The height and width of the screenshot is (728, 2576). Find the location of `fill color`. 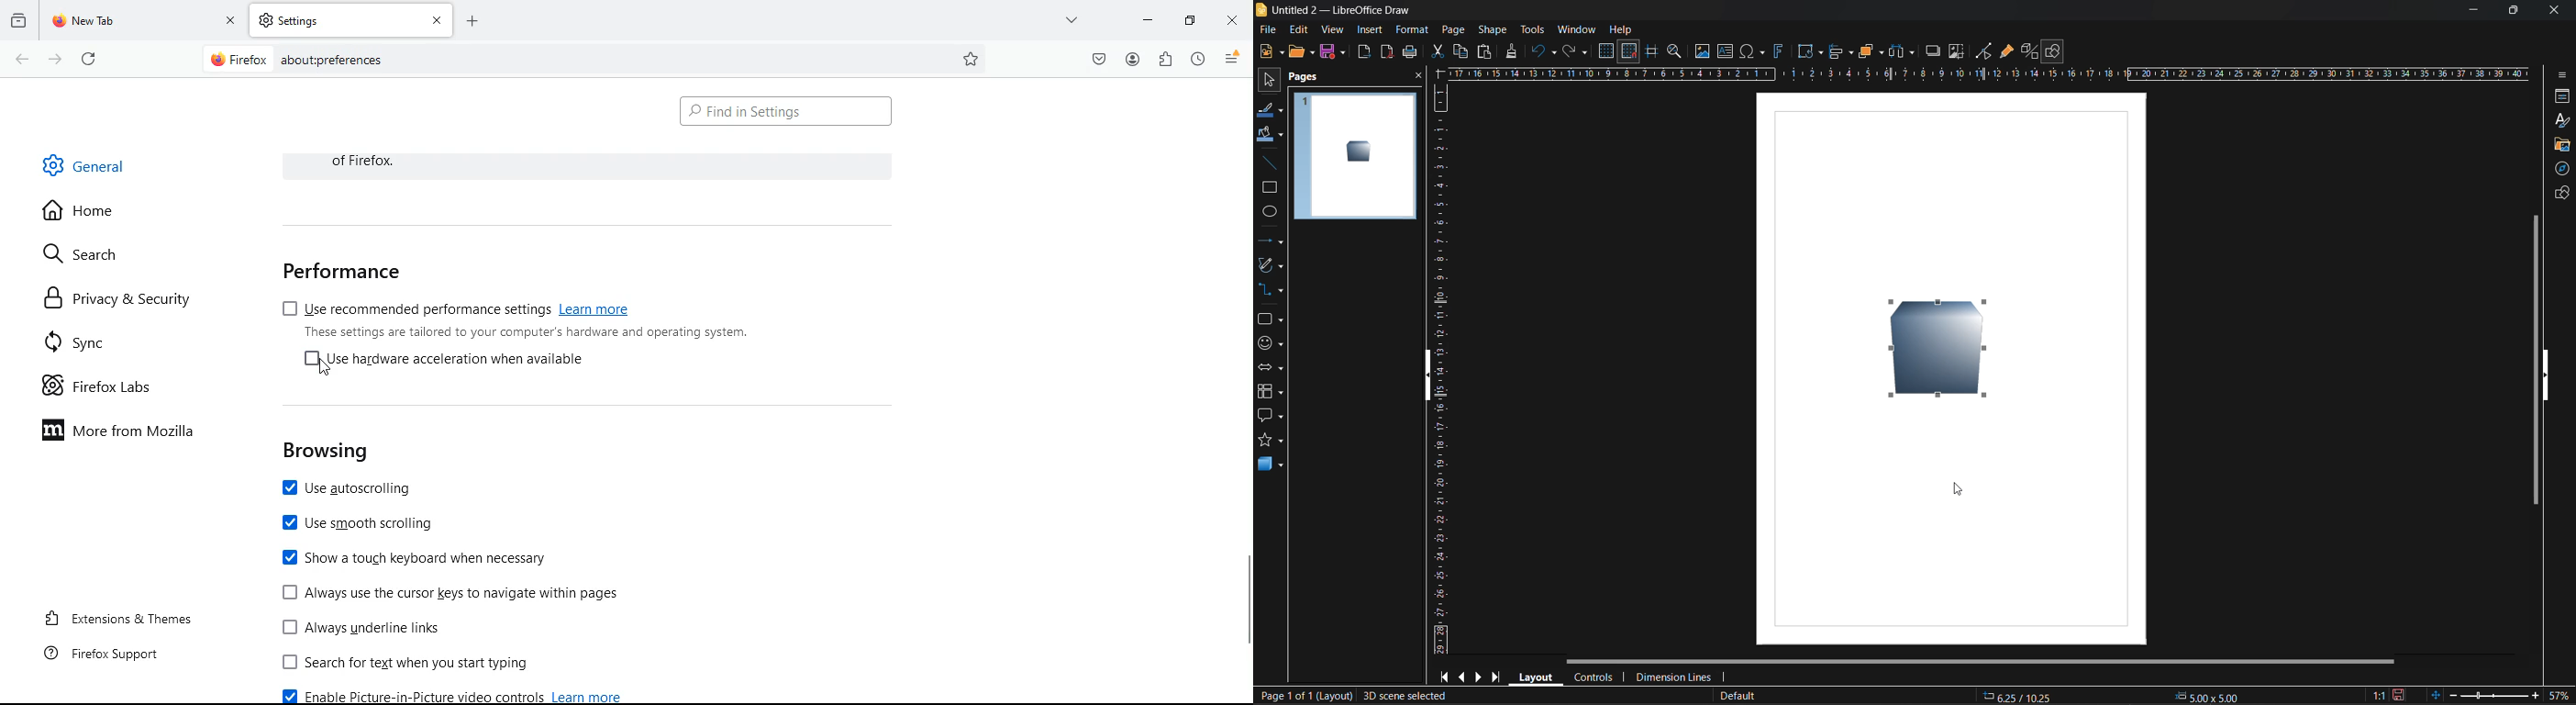

fill color is located at coordinates (1270, 135).